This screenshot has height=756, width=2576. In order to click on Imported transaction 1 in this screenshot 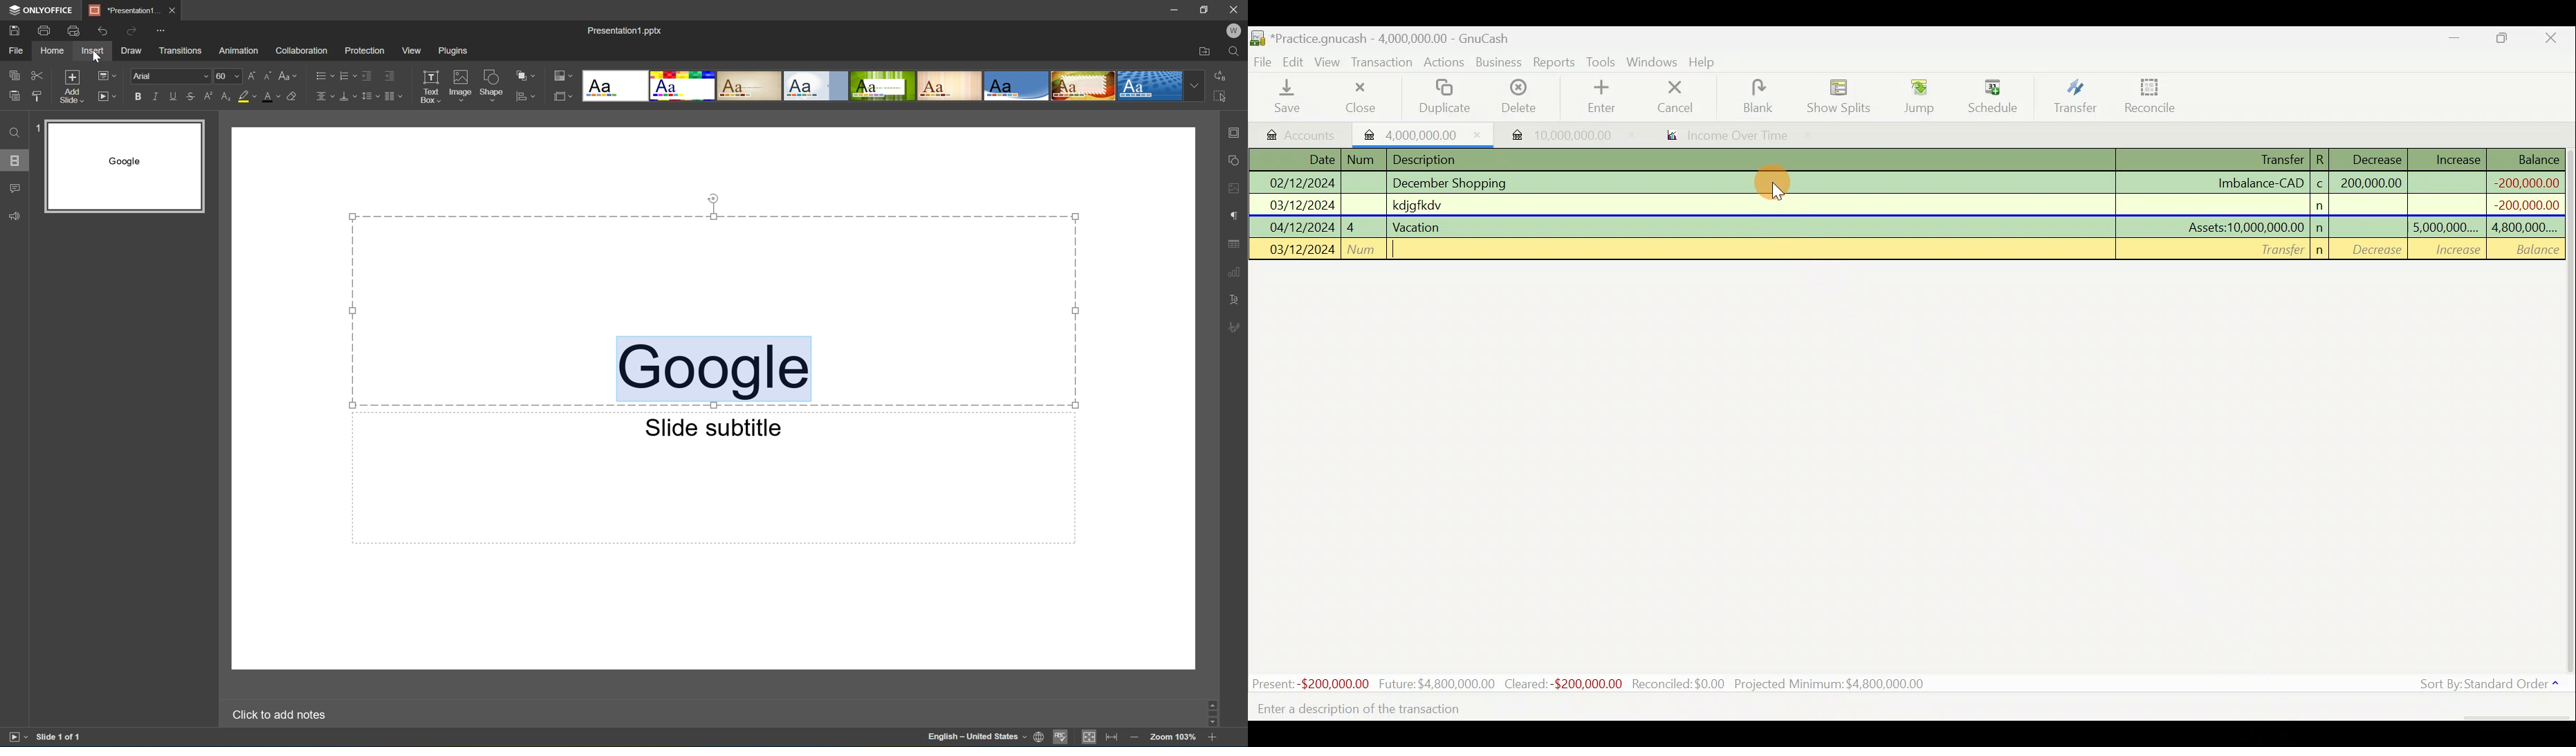, I will do `click(1424, 133)`.